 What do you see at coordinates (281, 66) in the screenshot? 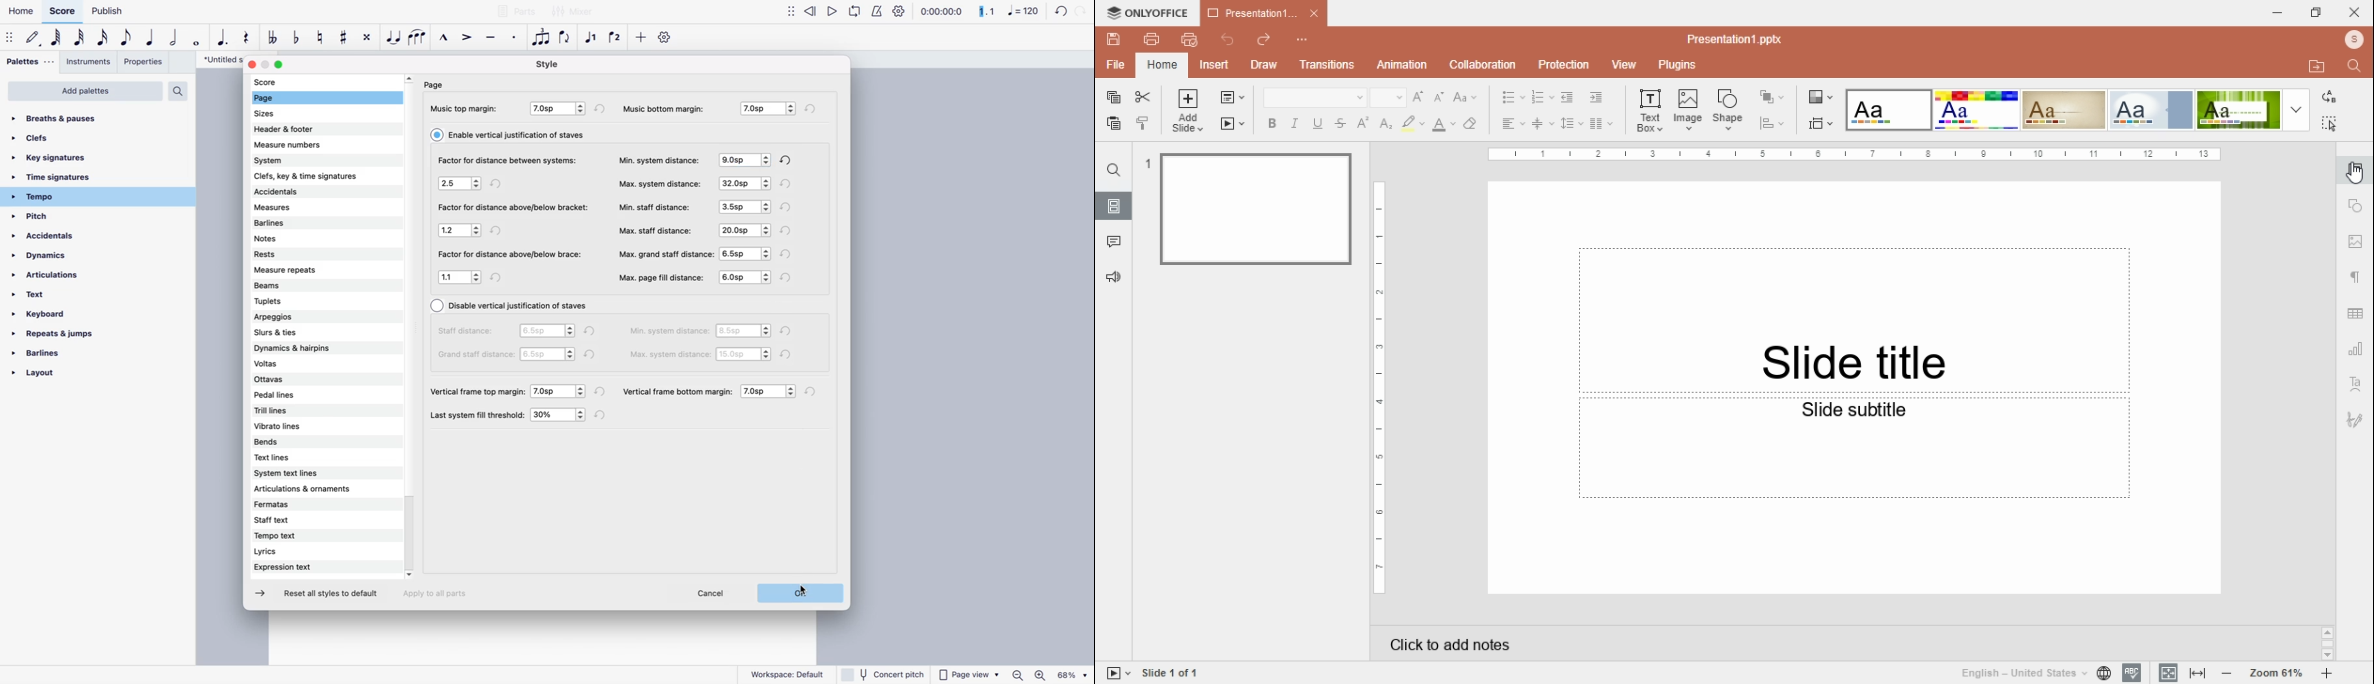
I see `maximize` at bounding box center [281, 66].